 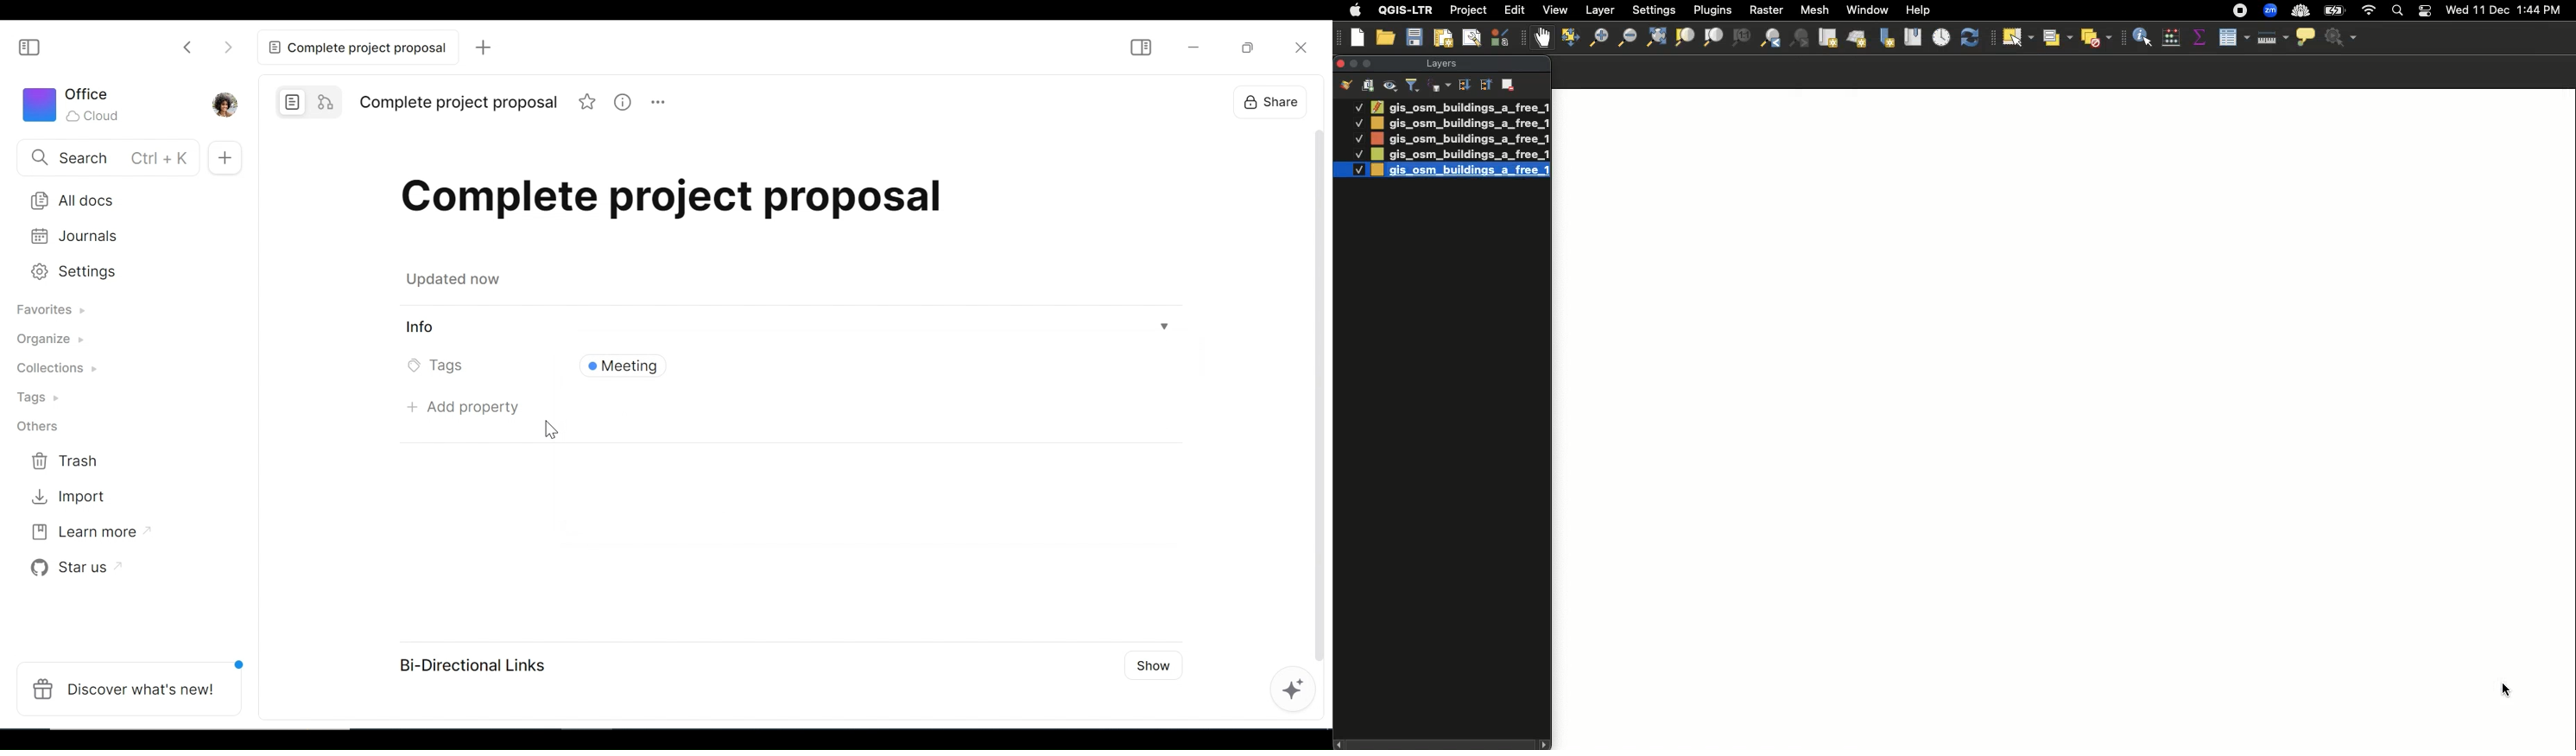 What do you see at coordinates (1468, 11) in the screenshot?
I see `Project` at bounding box center [1468, 11].